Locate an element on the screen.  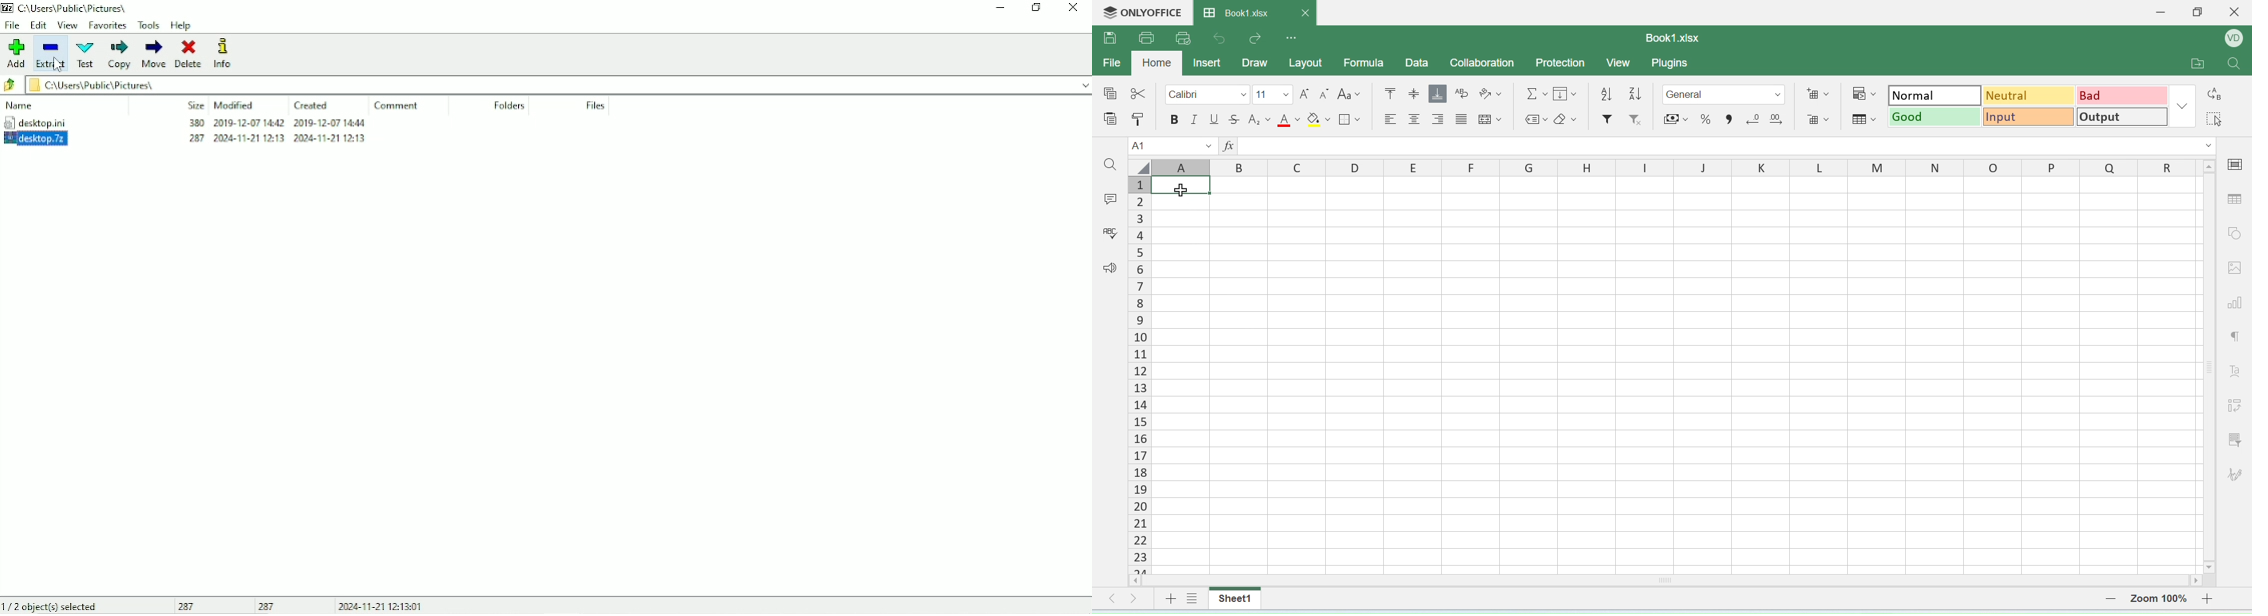
 is located at coordinates (1326, 93).